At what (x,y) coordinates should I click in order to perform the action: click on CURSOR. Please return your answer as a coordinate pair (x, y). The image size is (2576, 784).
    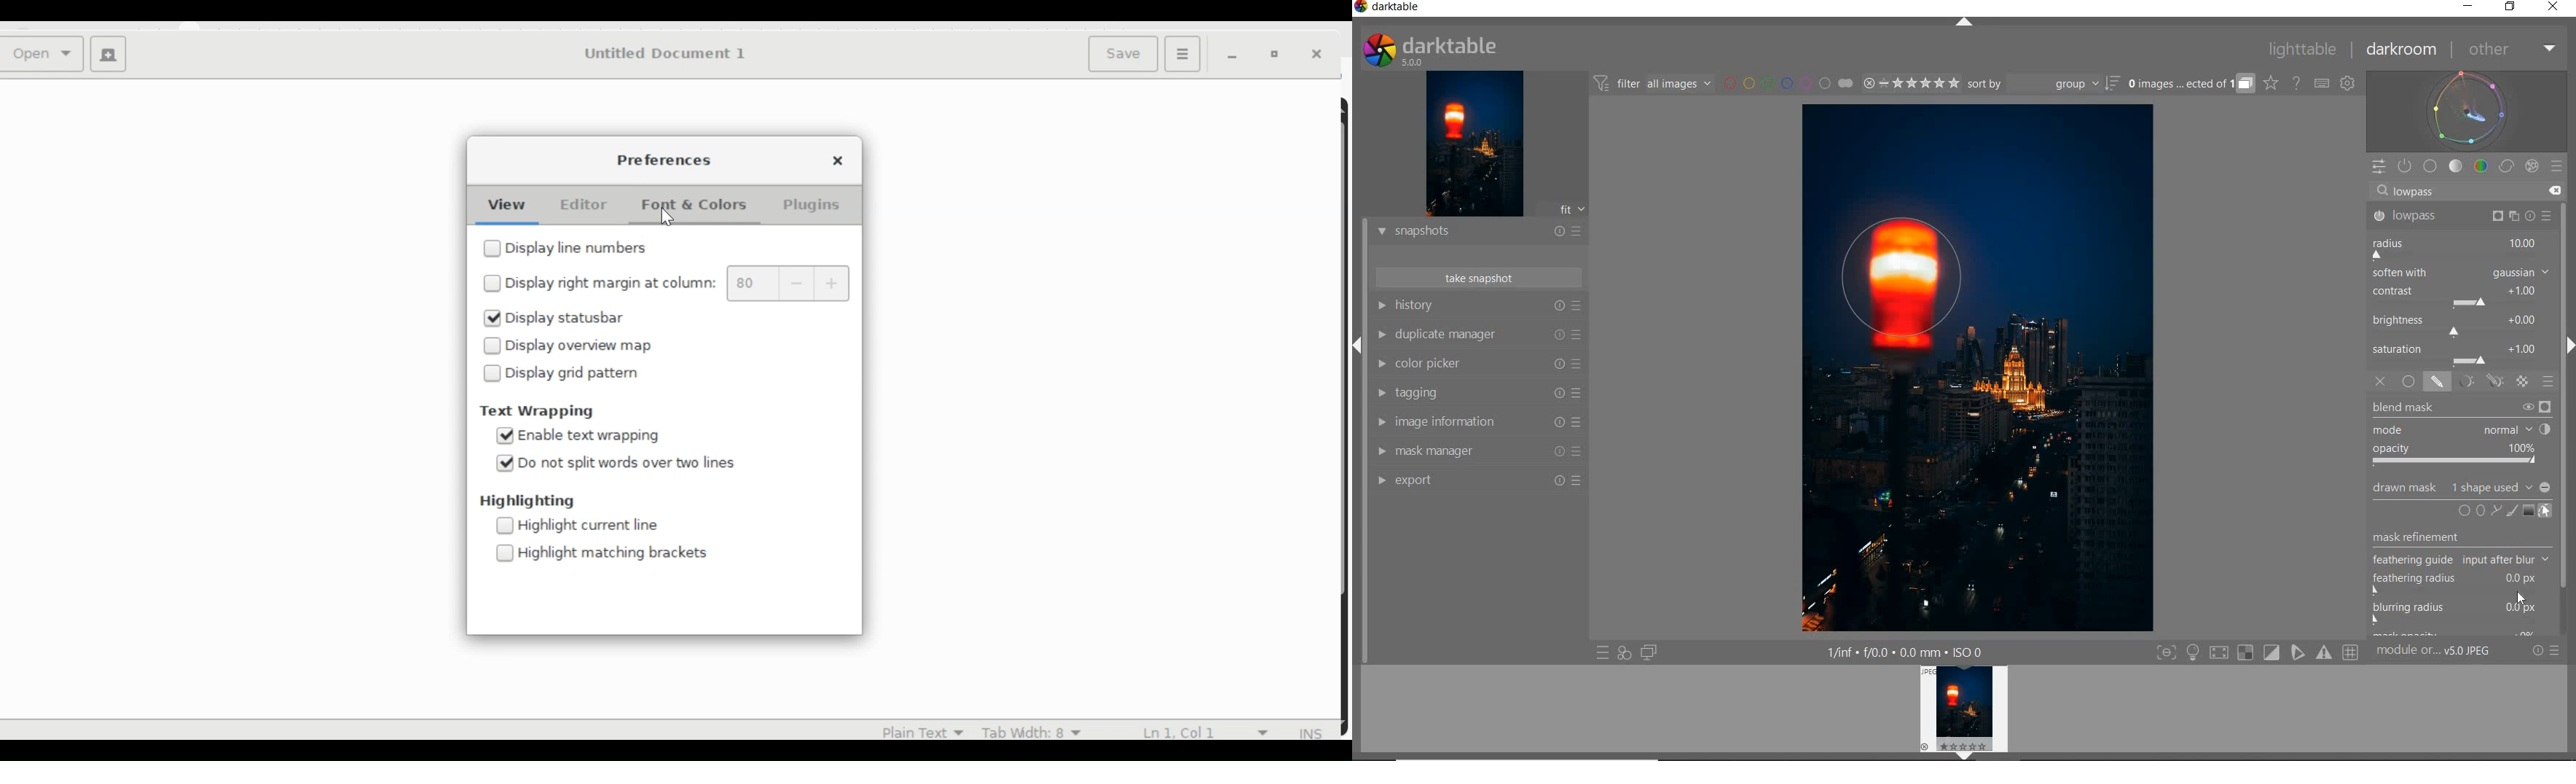
    Looking at the image, I should click on (2521, 598).